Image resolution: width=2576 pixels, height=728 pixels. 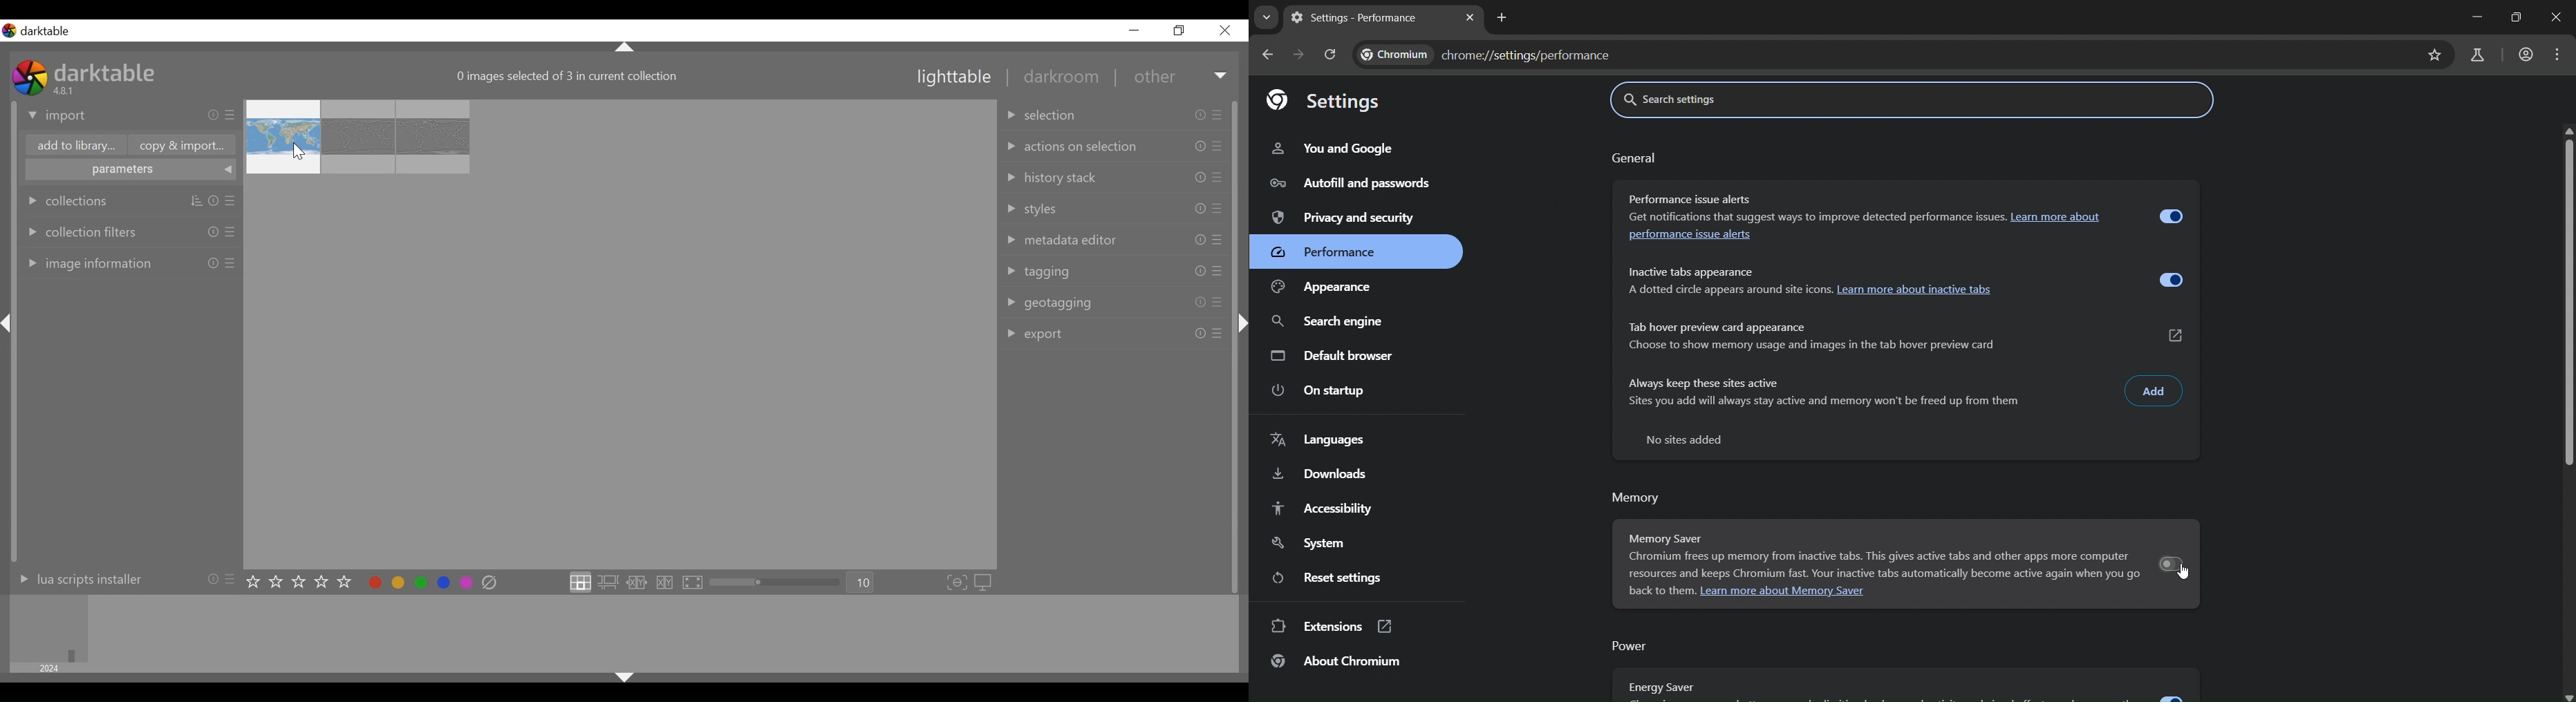 I want to click on copy & Import, so click(x=183, y=146).